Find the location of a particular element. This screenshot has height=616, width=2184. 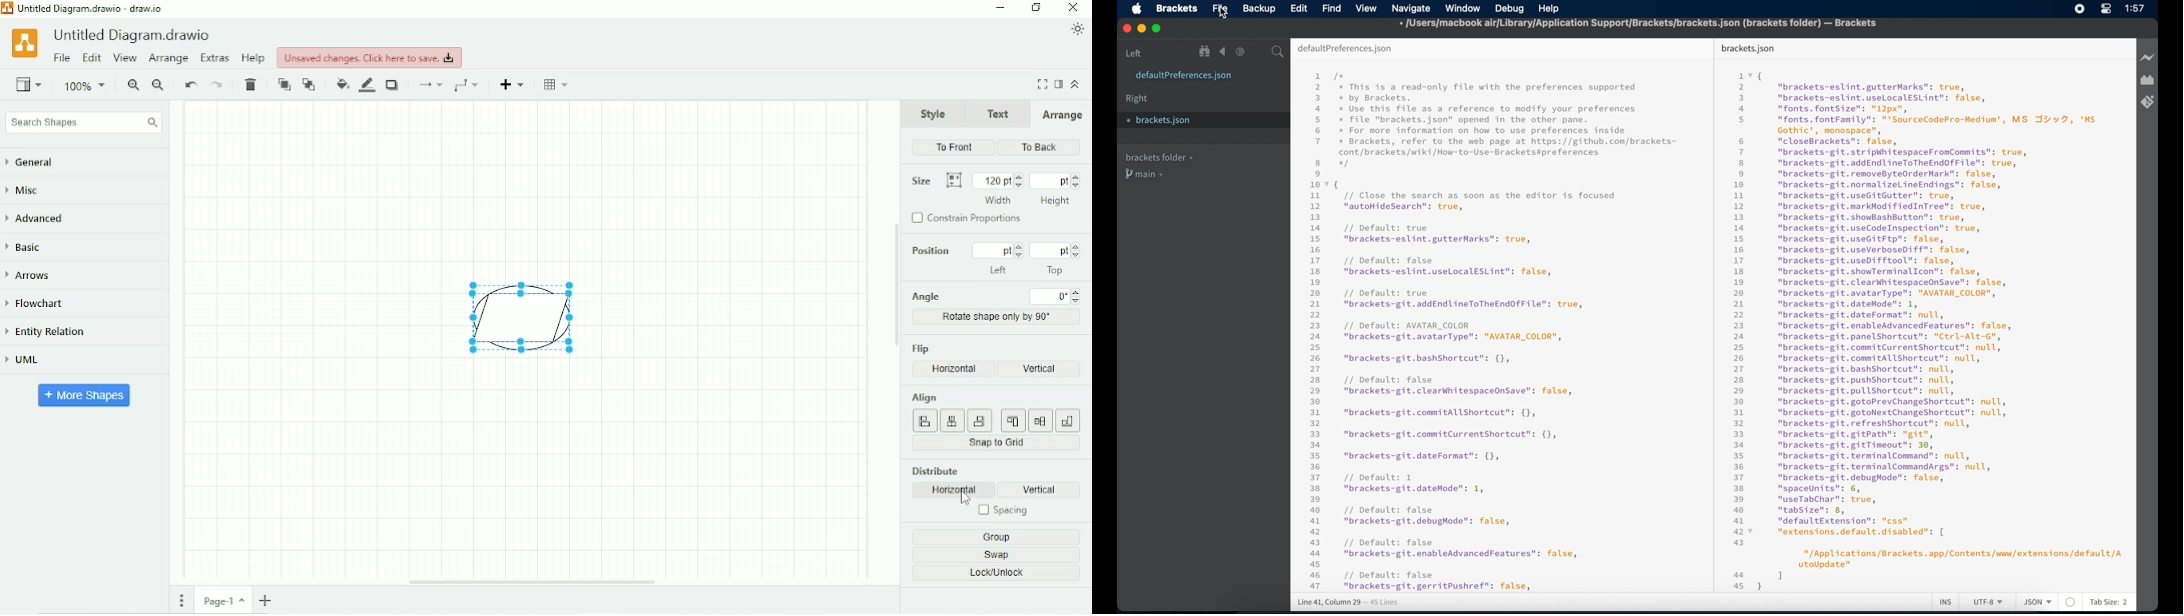

Horizontal scrollbar is located at coordinates (532, 582).